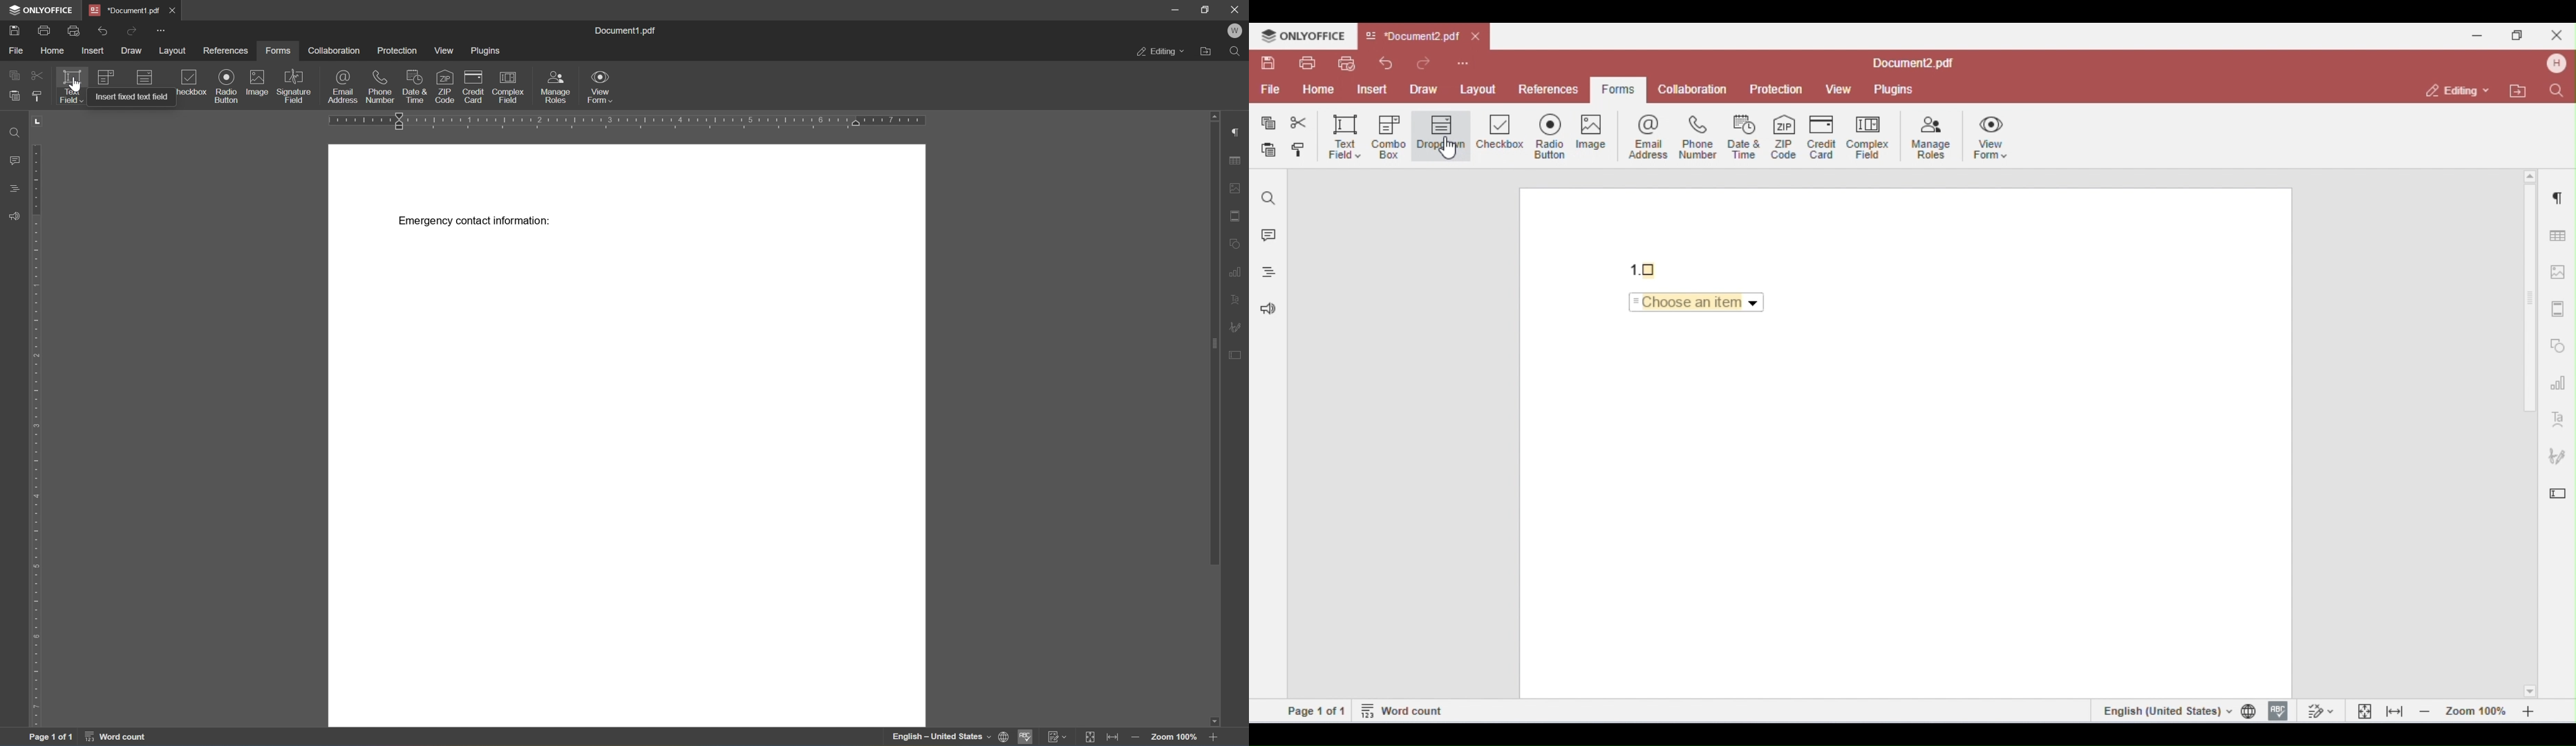  I want to click on document1.pdf, so click(625, 30).